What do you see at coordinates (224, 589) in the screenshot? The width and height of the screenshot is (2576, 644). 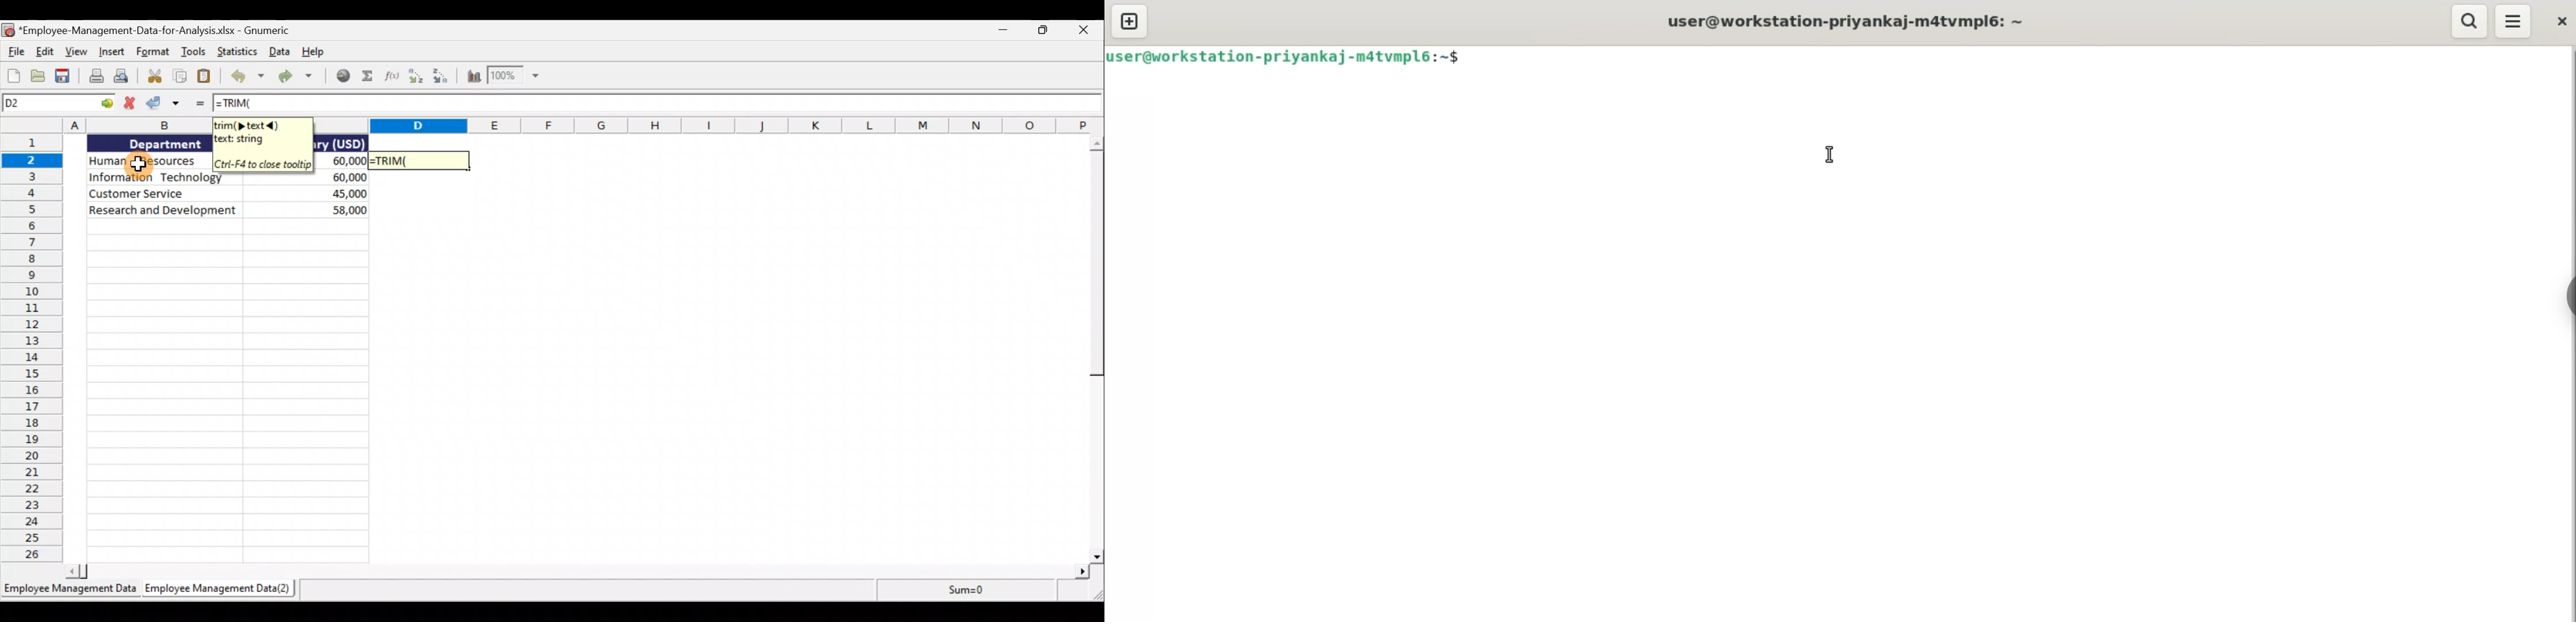 I see `Sheet 2` at bounding box center [224, 589].